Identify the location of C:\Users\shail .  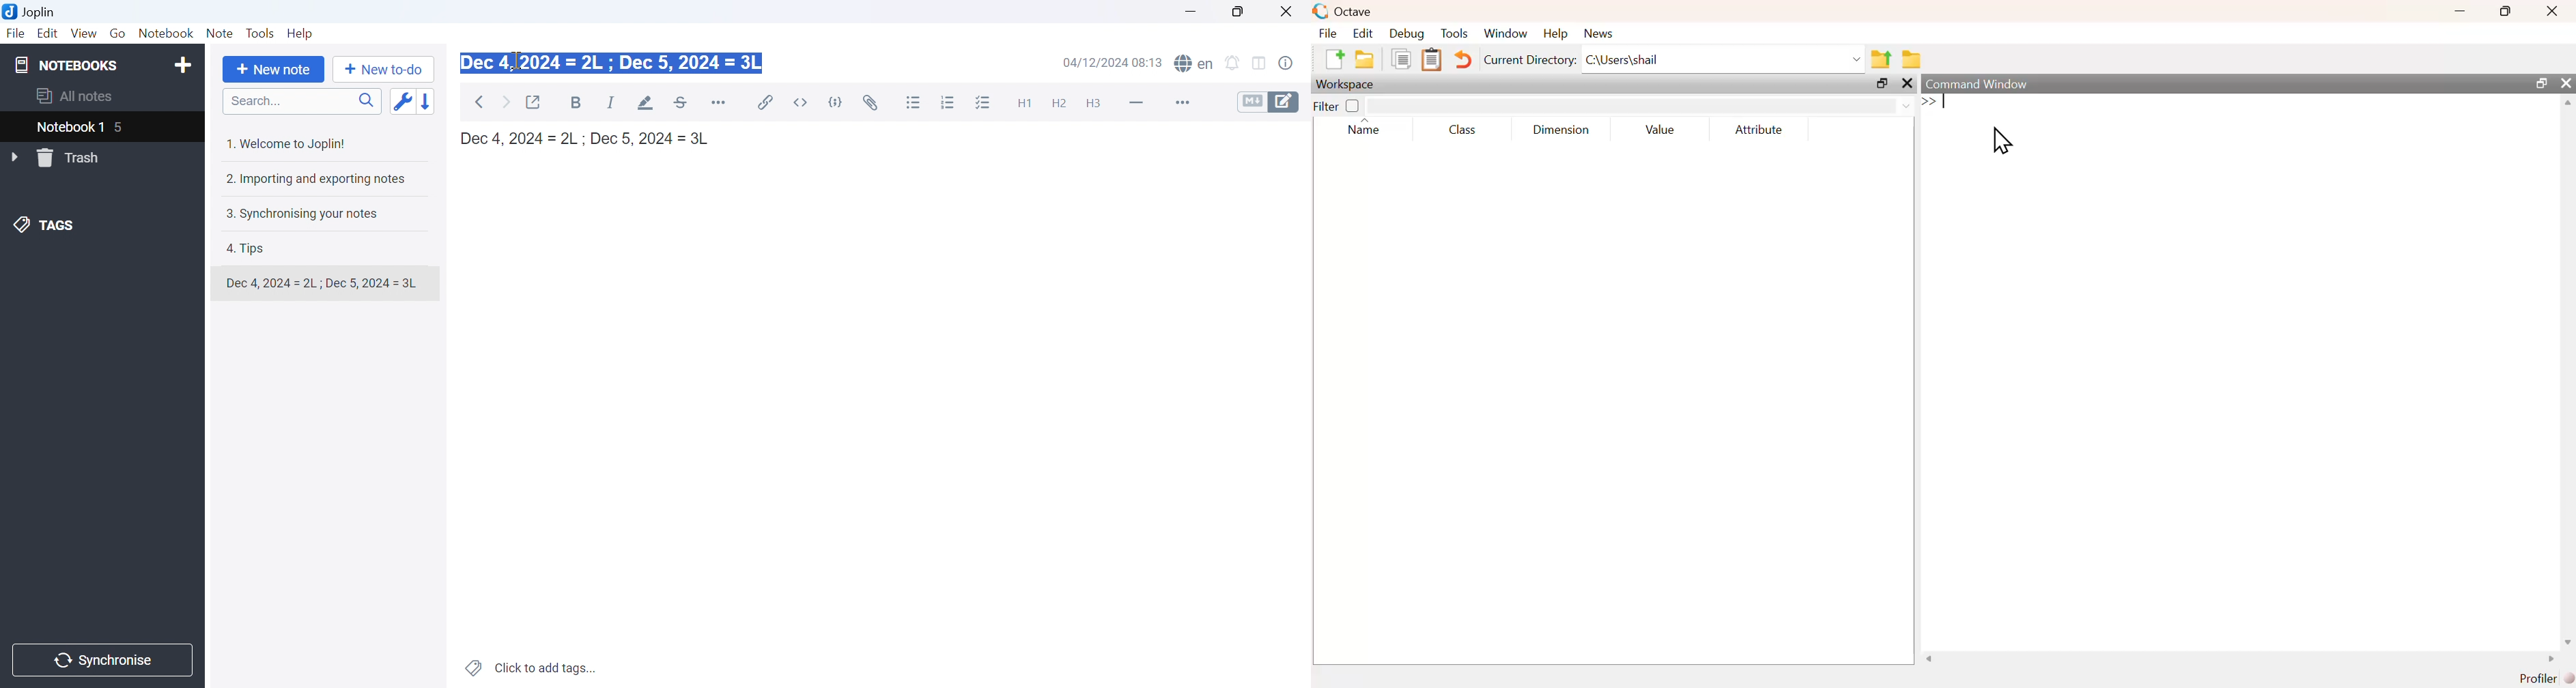
(1724, 59).